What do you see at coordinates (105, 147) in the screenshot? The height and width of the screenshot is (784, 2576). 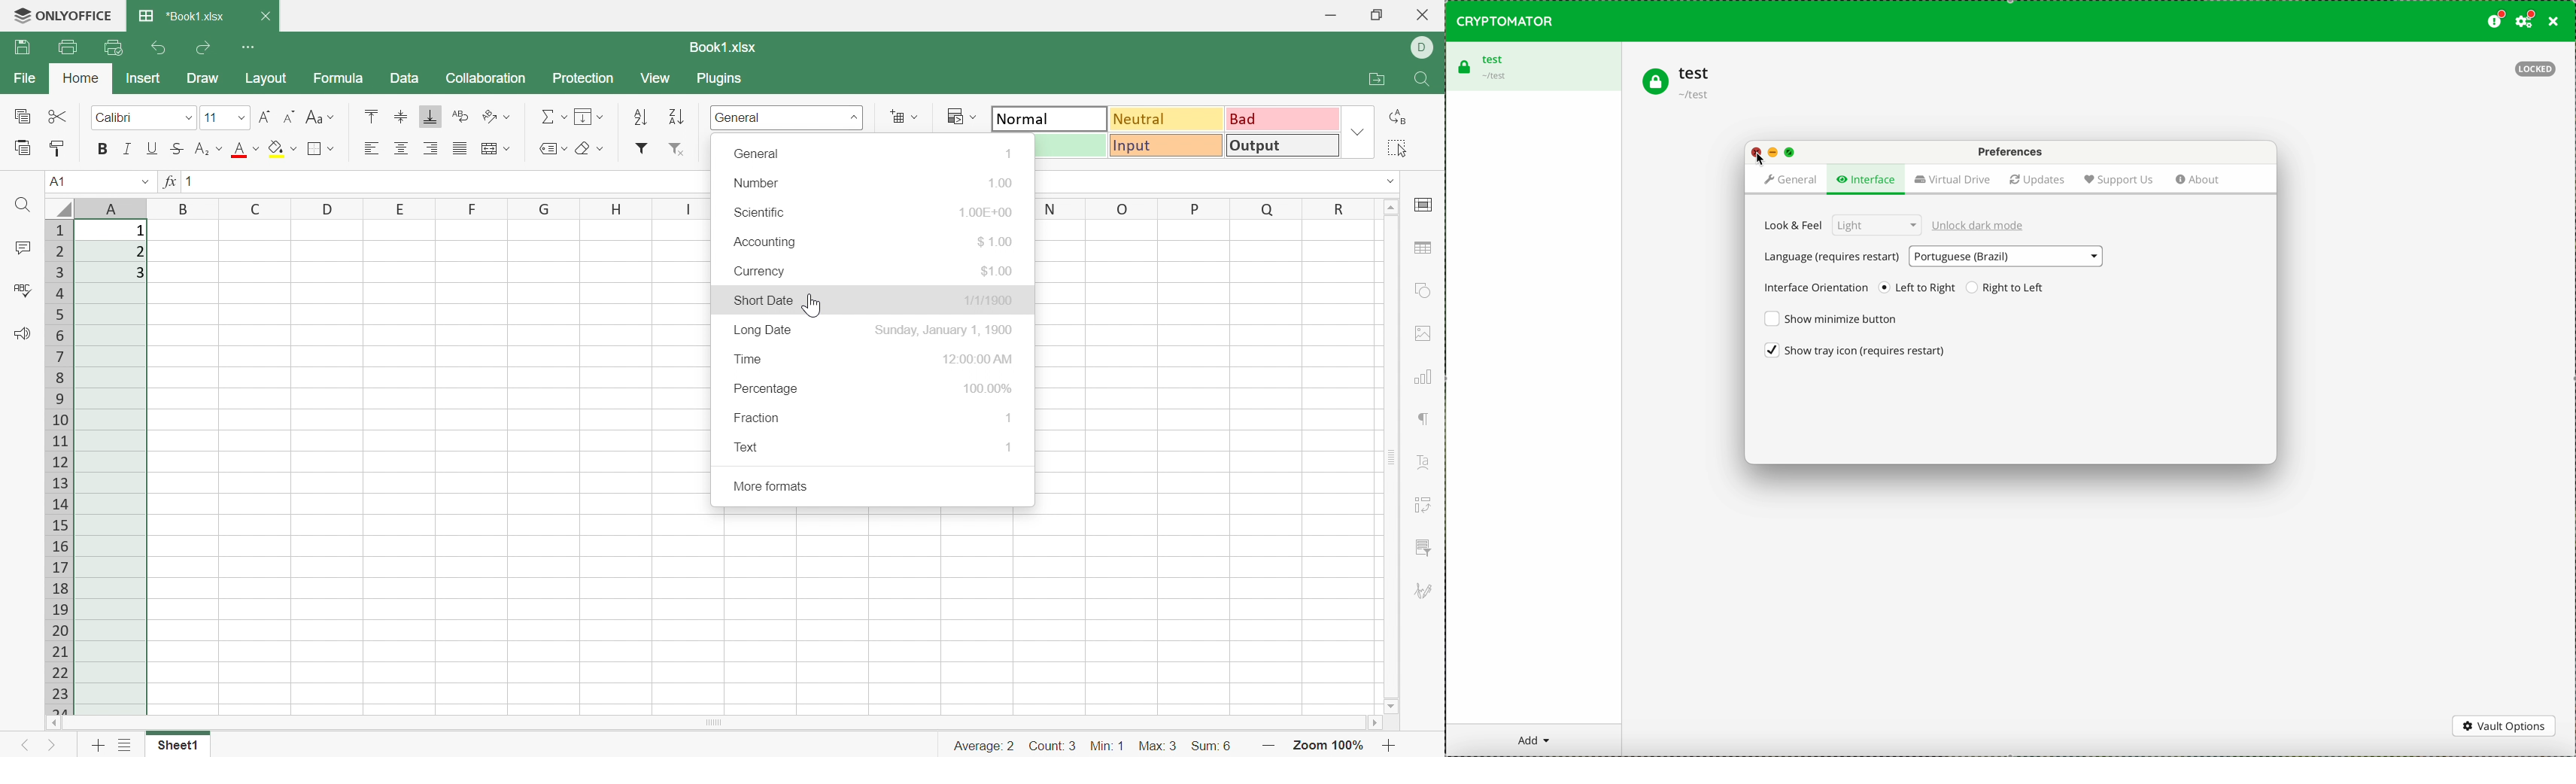 I see `Bold` at bounding box center [105, 147].